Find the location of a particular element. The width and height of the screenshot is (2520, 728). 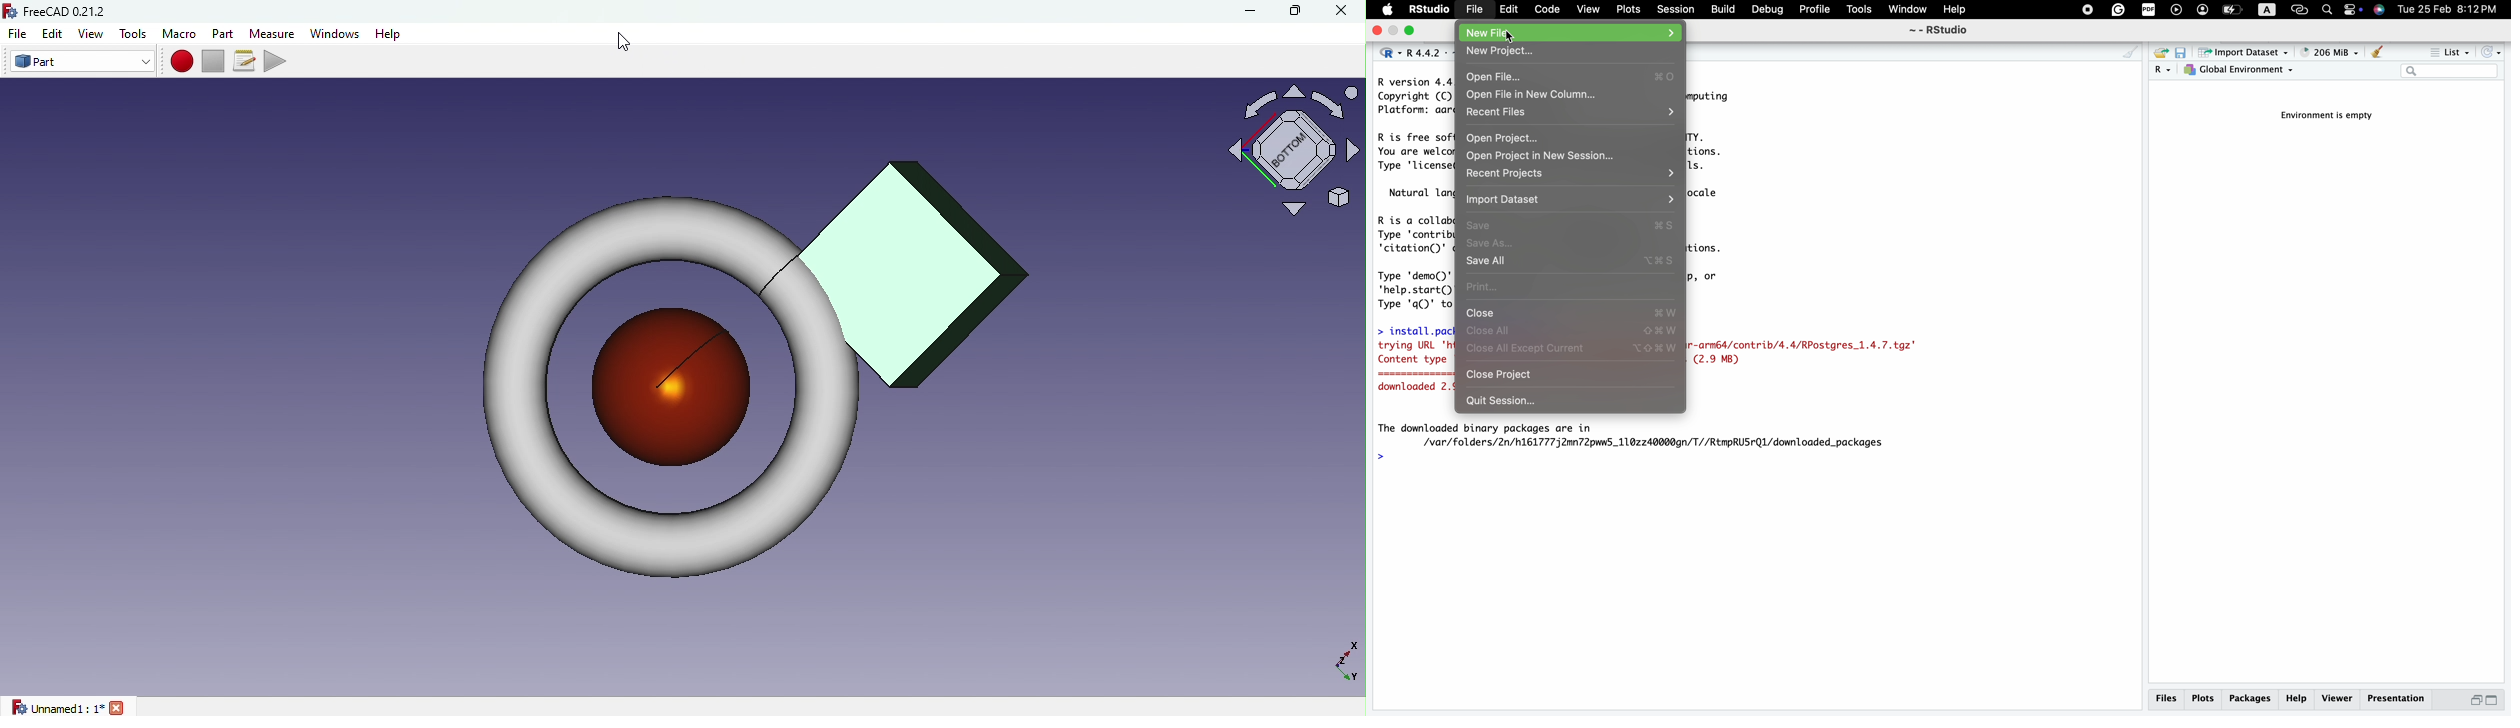

session is located at coordinates (1676, 8).